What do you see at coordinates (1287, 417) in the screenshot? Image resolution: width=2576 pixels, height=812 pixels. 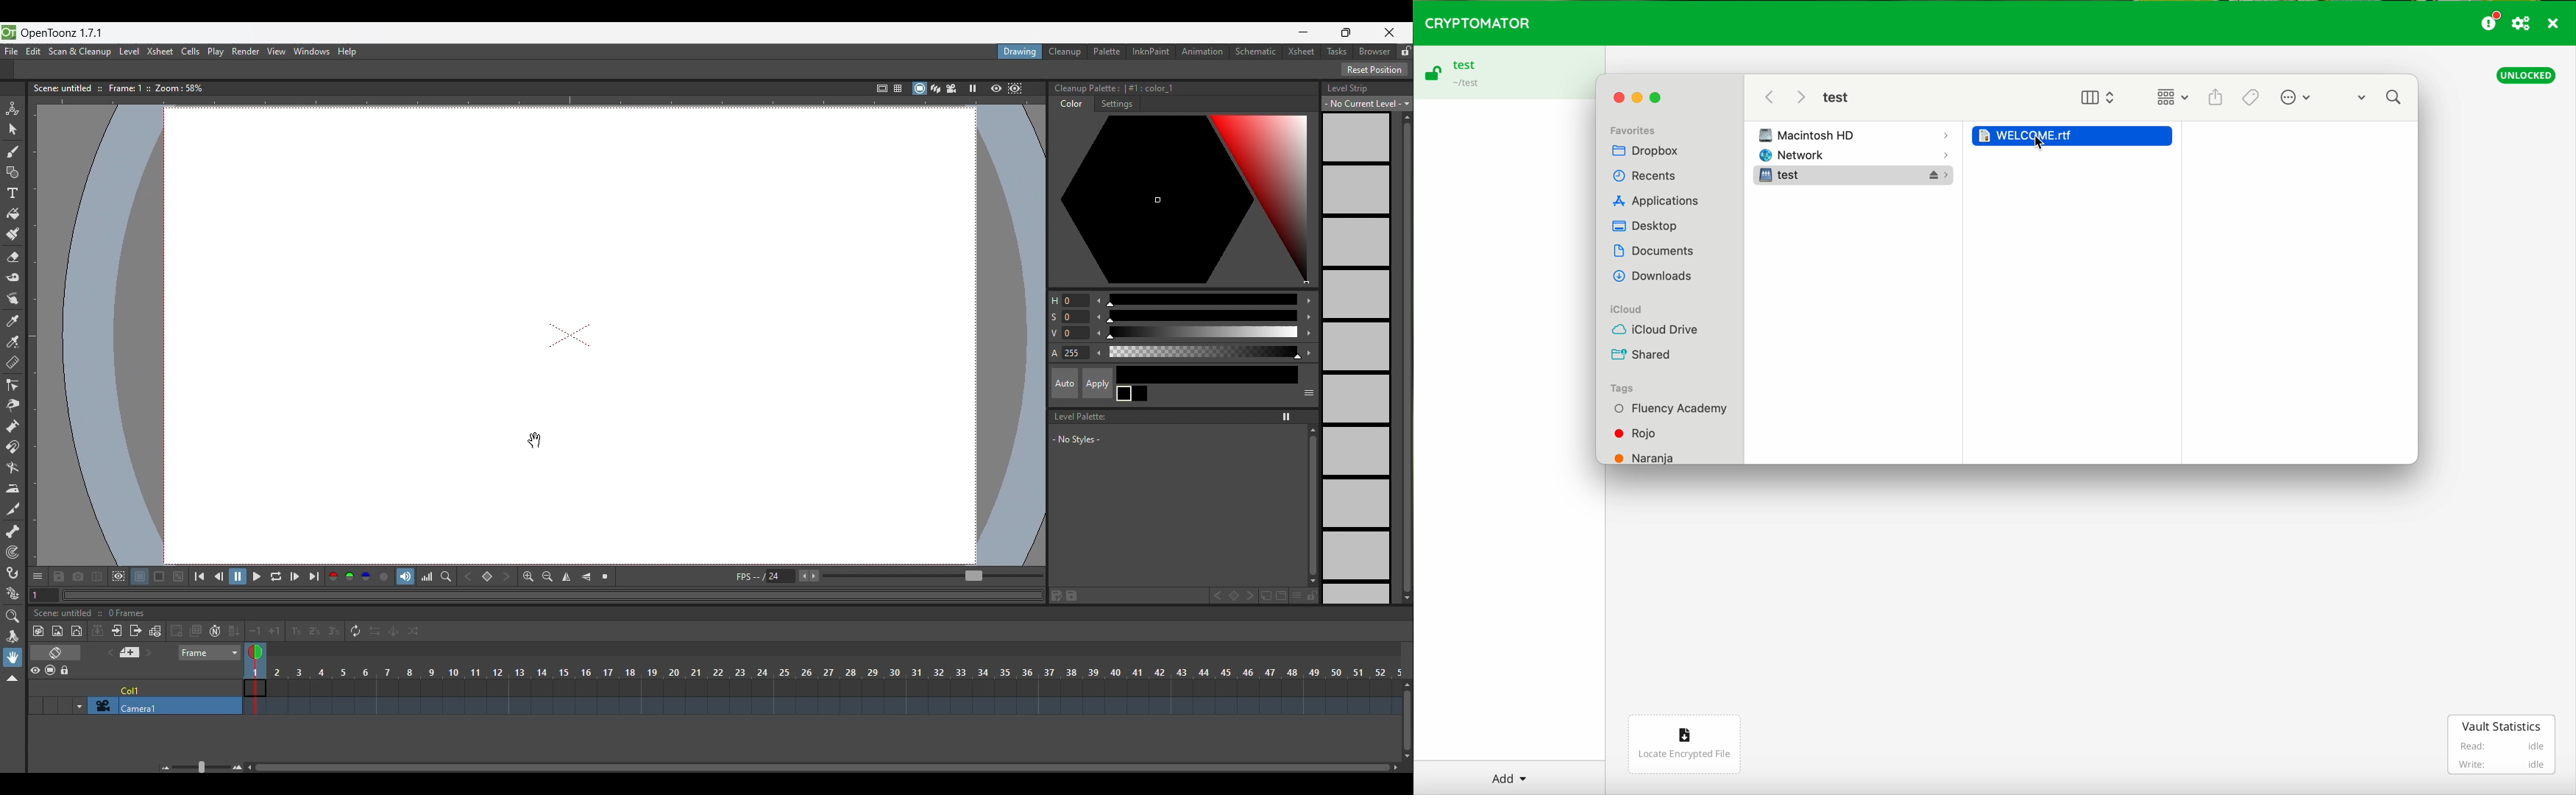 I see `Freeze` at bounding box center [1287, 417].